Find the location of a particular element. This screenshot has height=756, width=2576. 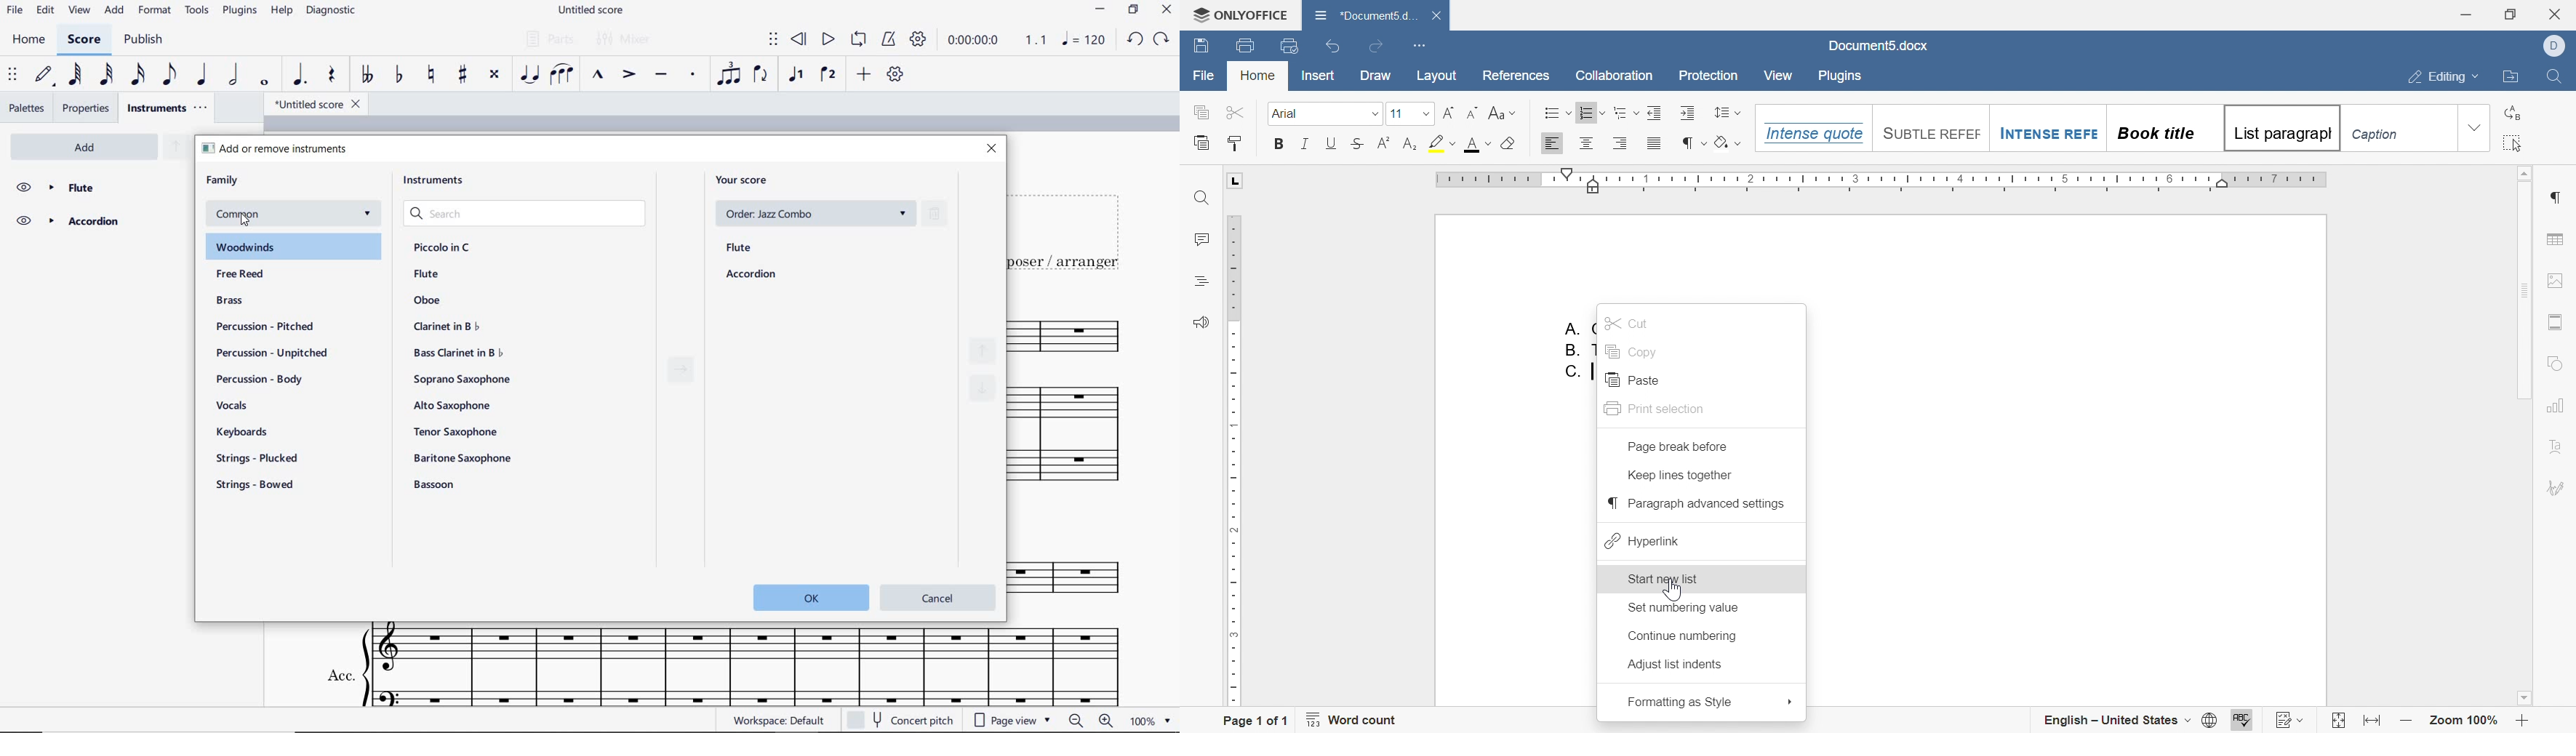

Underline is located at coordinates (1331, 143).